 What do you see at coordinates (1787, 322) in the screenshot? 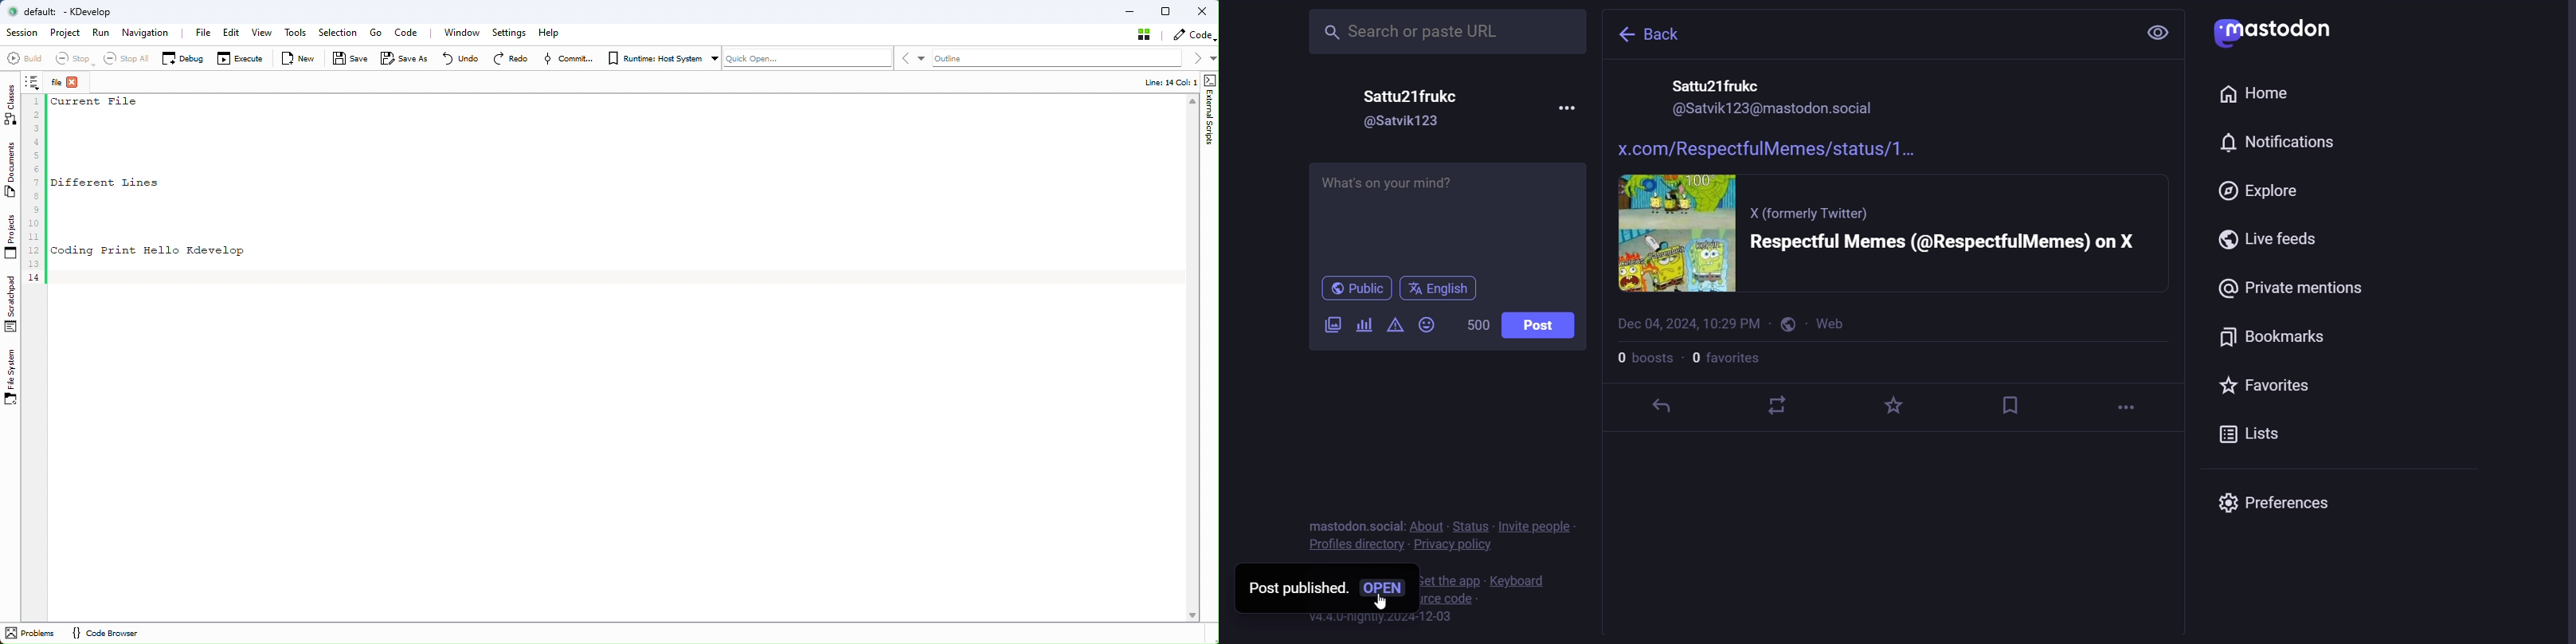
I see `public` at bounding box center [1787, 322].